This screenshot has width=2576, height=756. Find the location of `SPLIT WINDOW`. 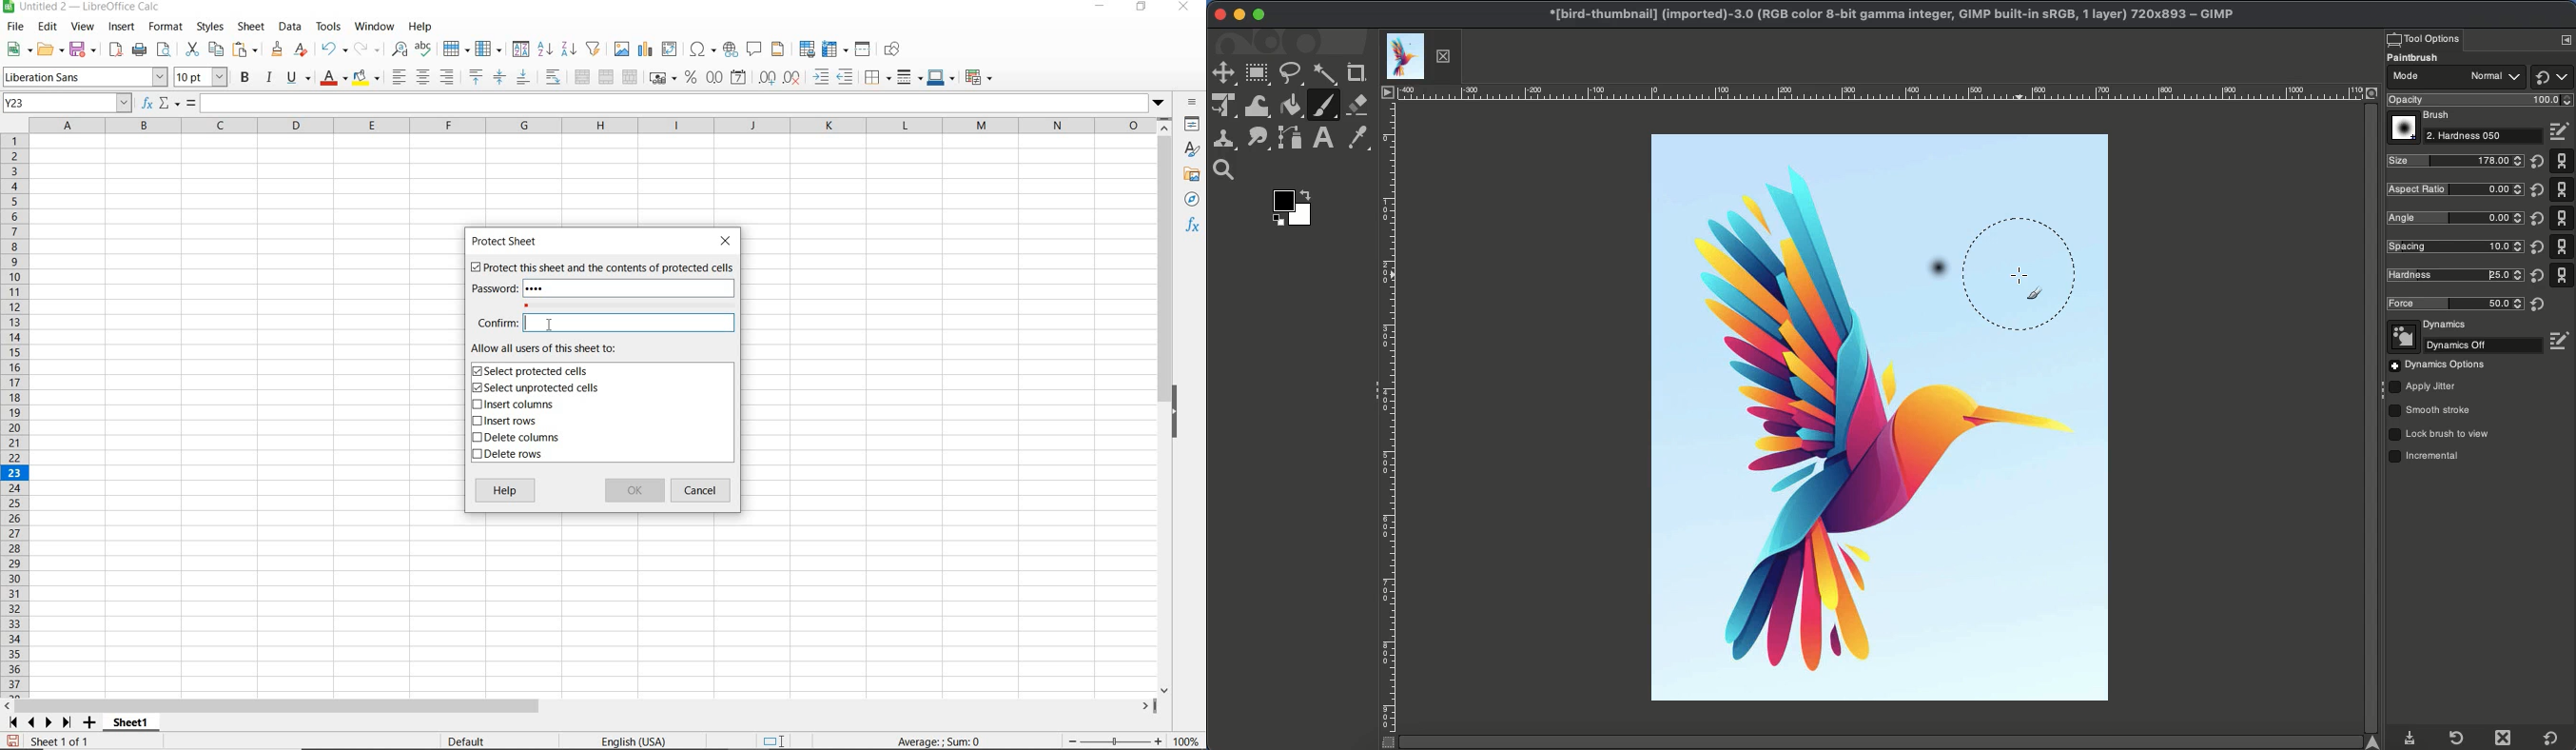

SPLIT WINDOW is located at coordinates (864, 48).